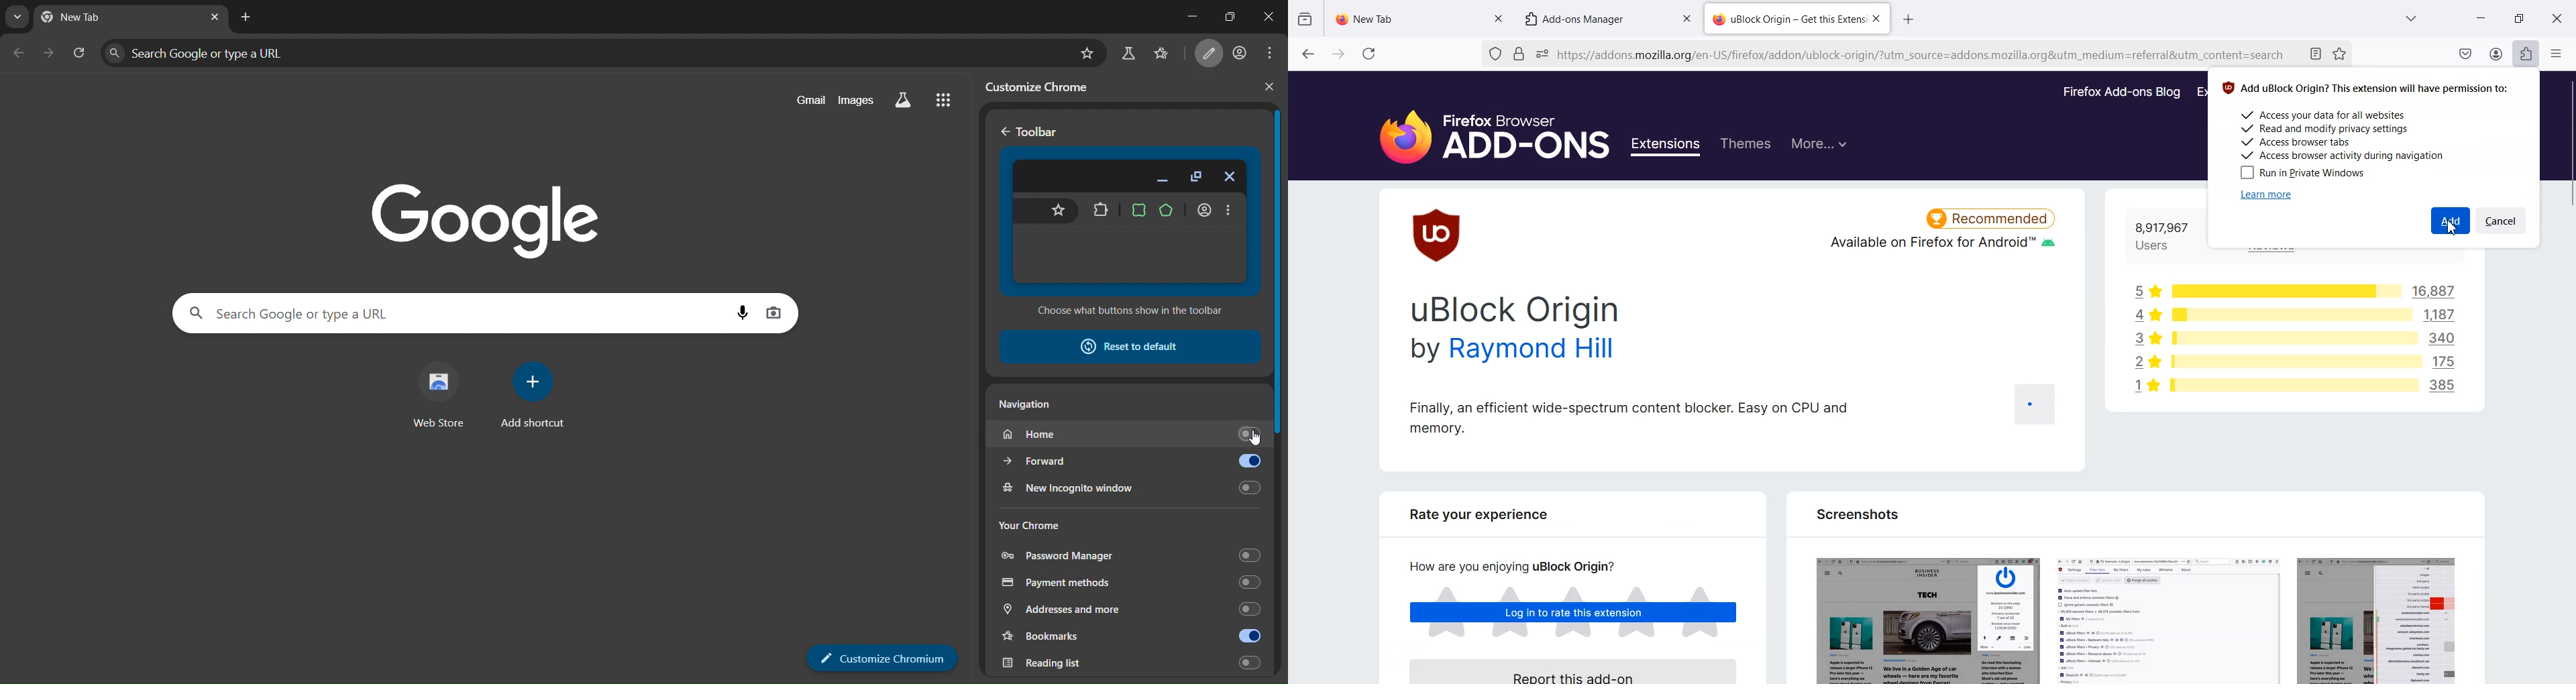 This screenshot has height=700, width=2576. I want to click on \/ Access your data for all websites, so click(2329, 115).